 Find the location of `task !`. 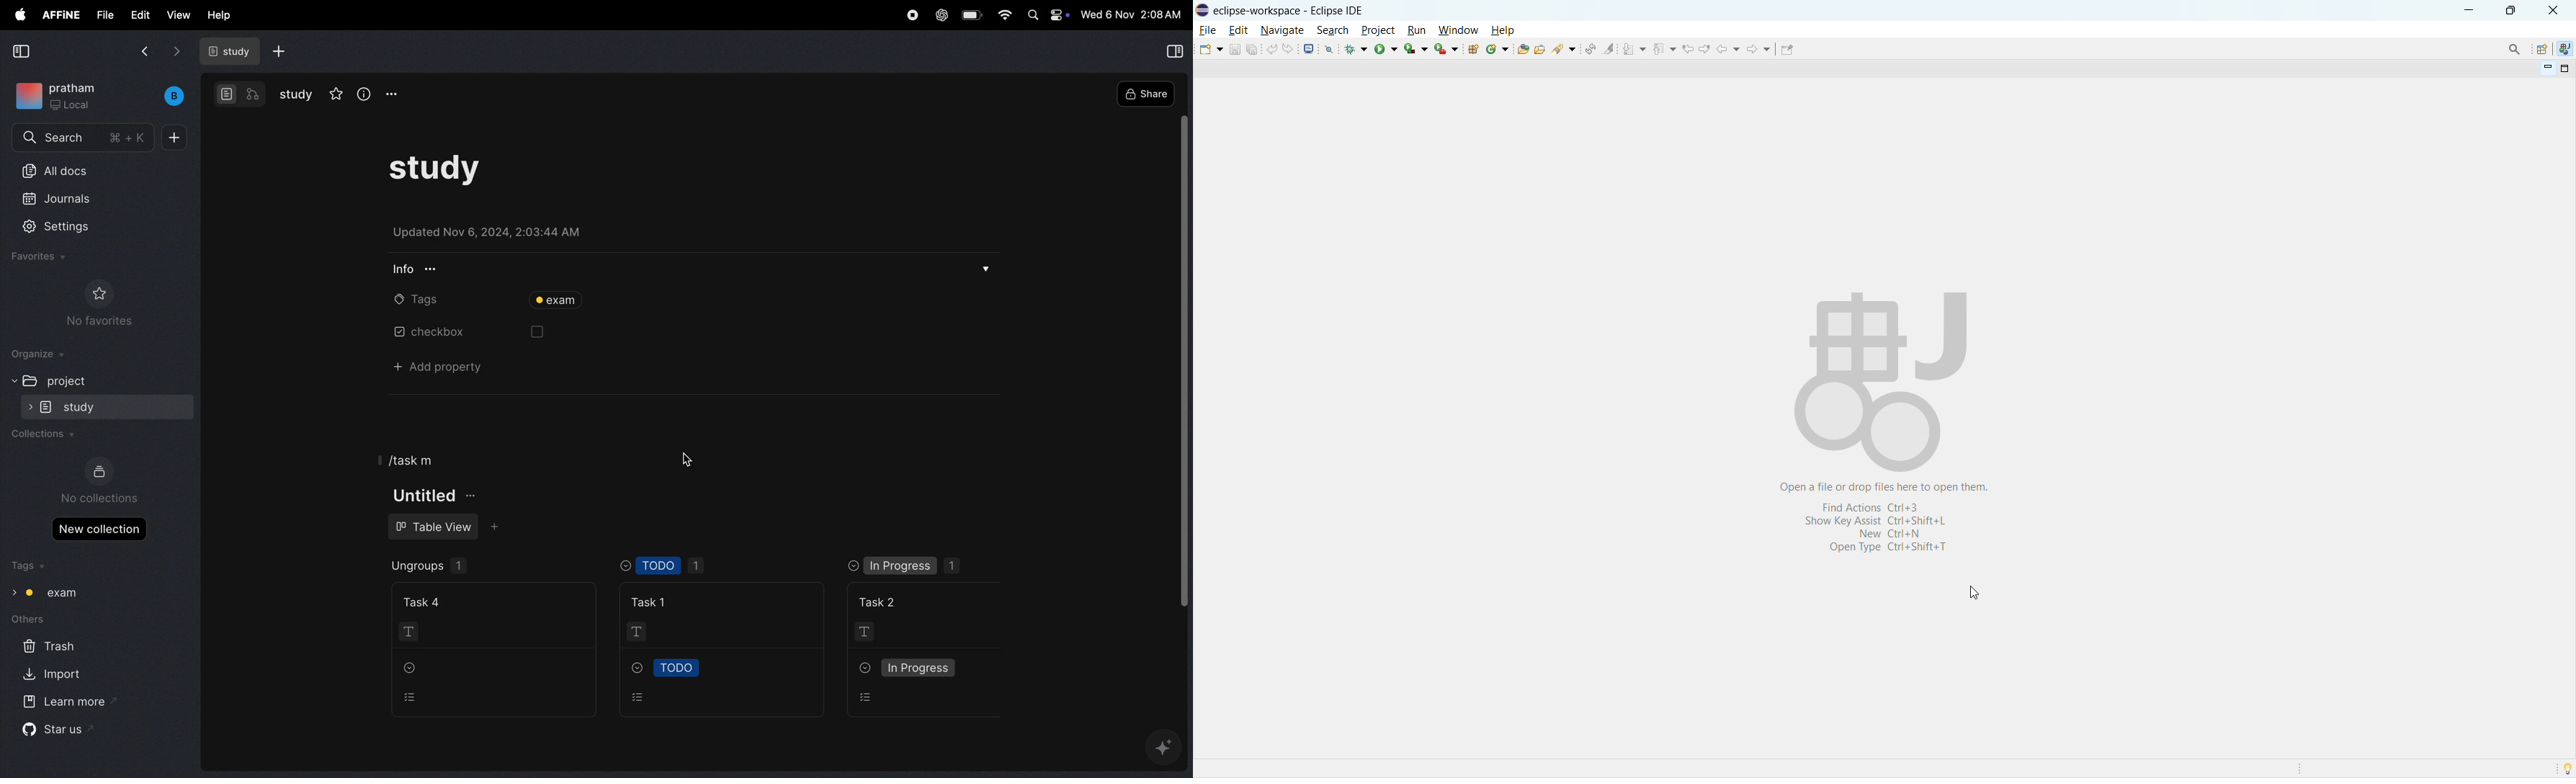

task ! is located at coordinates (651, 600).